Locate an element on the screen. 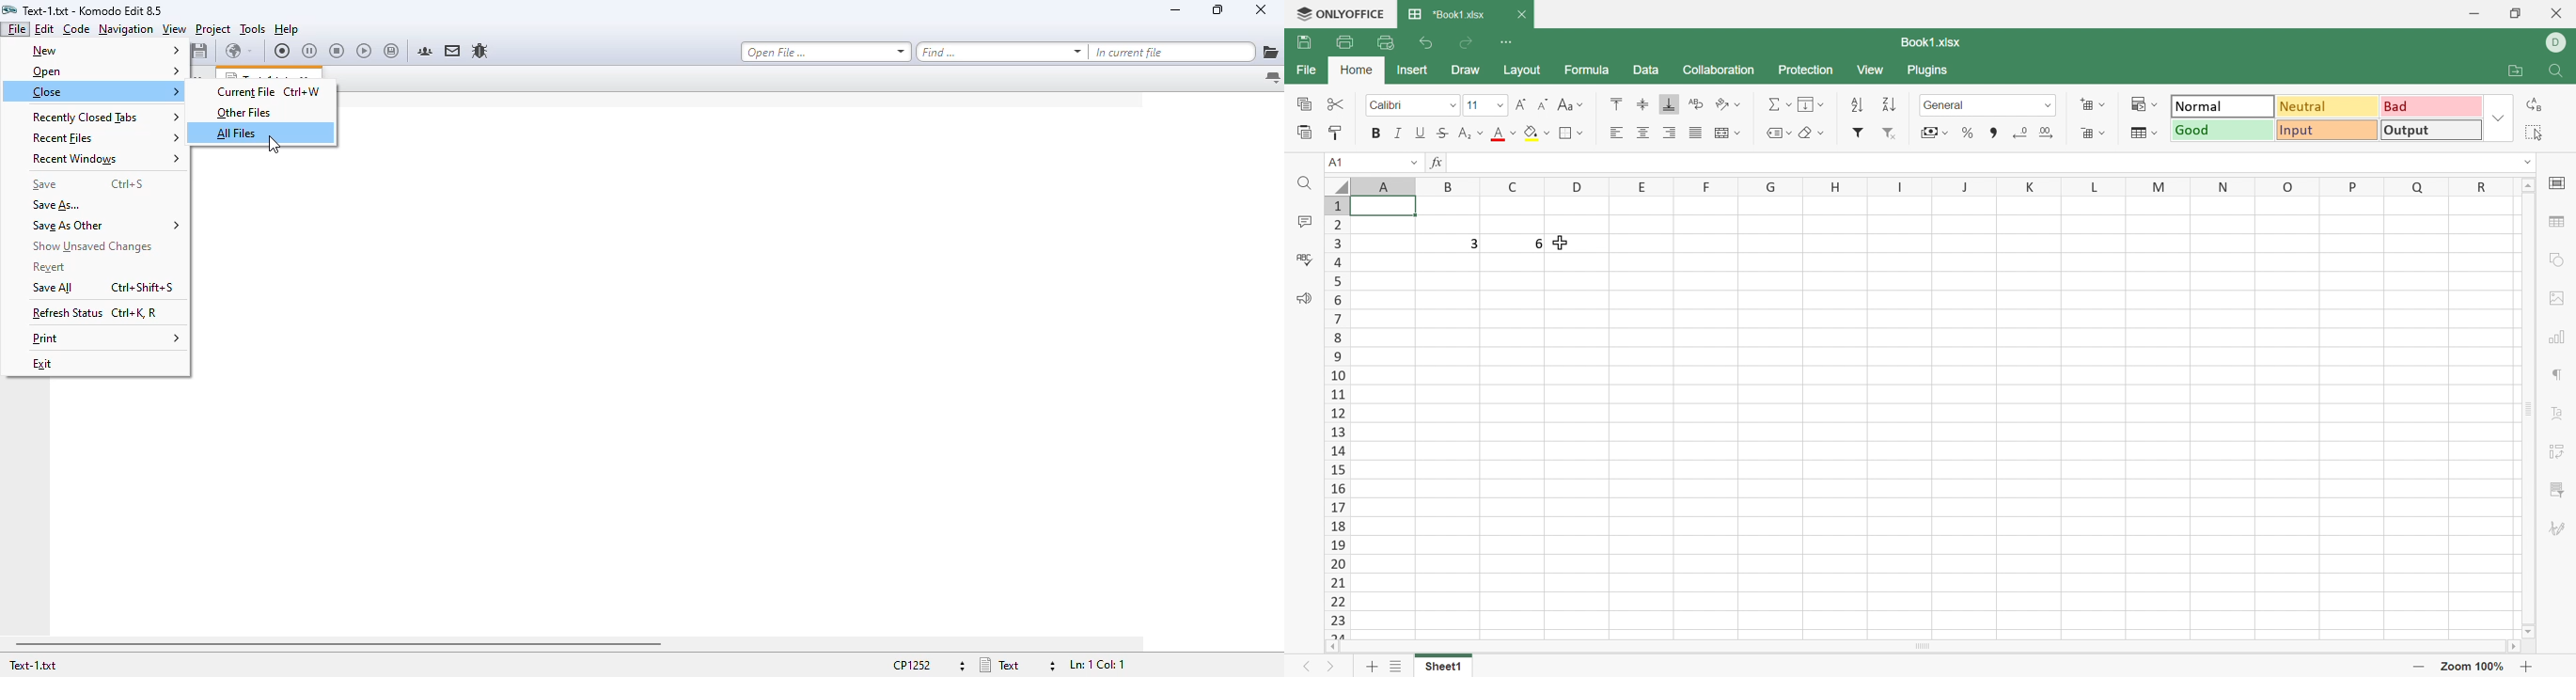 Image resolution: width=2576 pixels, height=700 pixels. Find is located at coordinates (1307, 186).